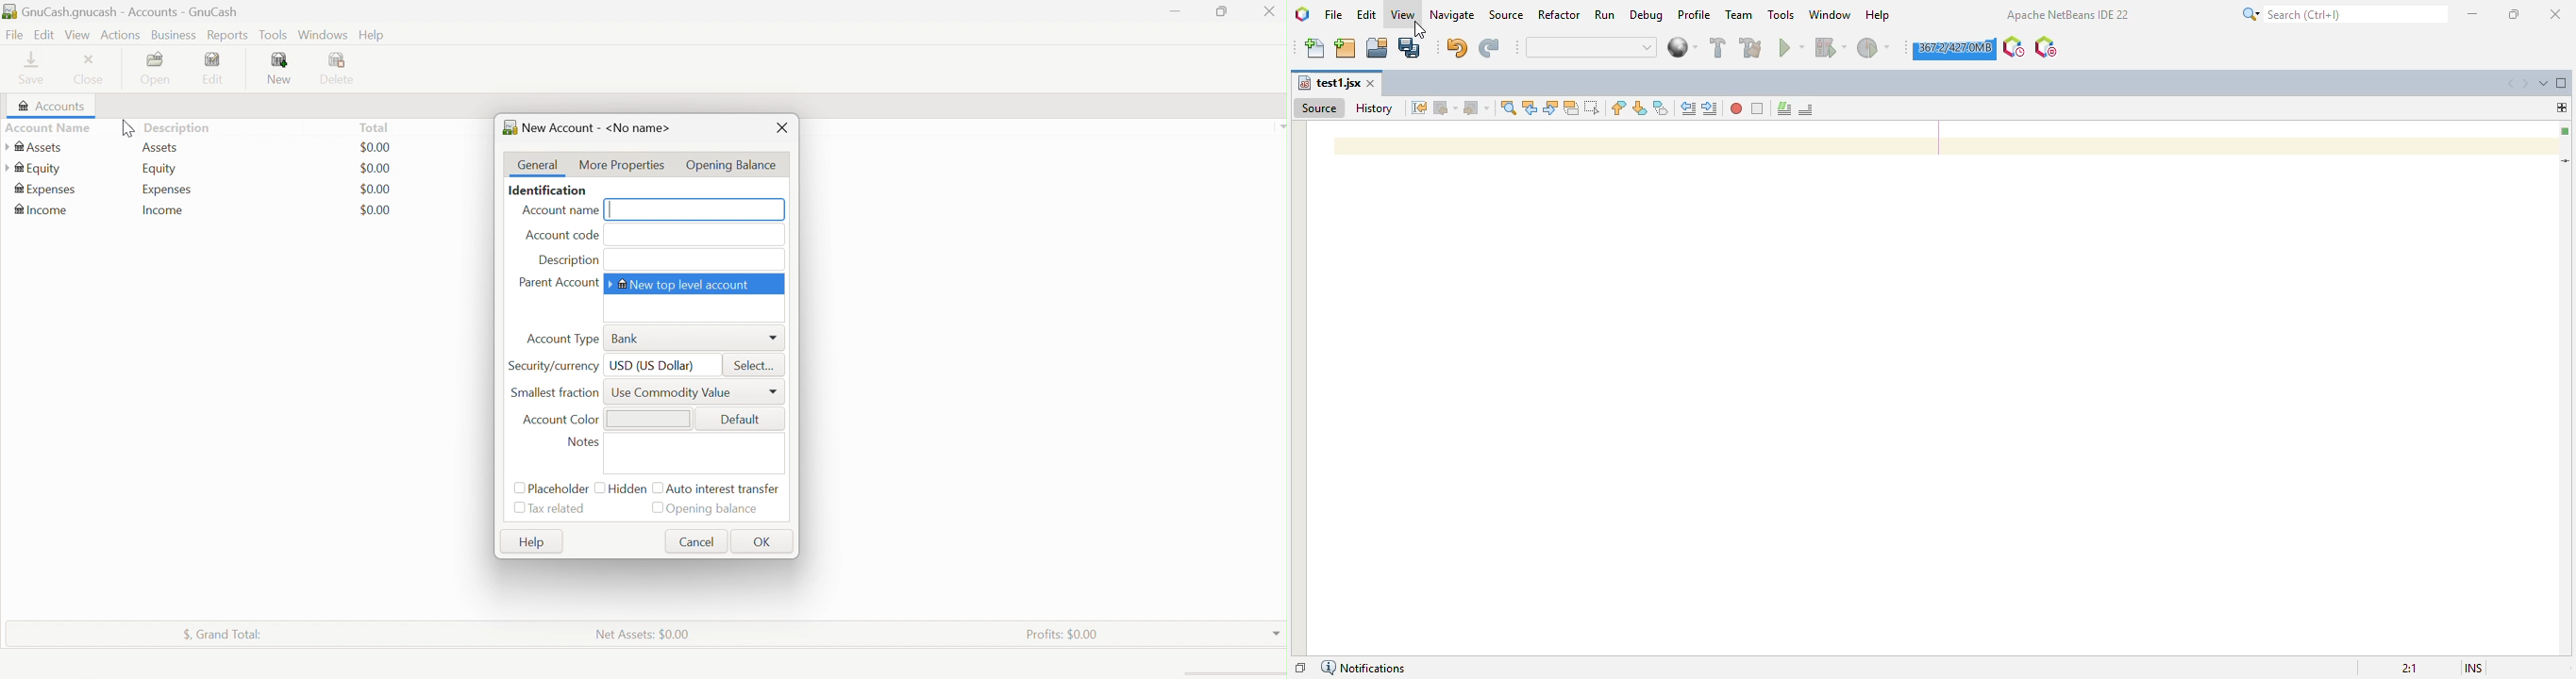 The image size is (2576, 700). Describe the element at coordinates (34, 168) in the screenshot. I see `Equity` at that location.